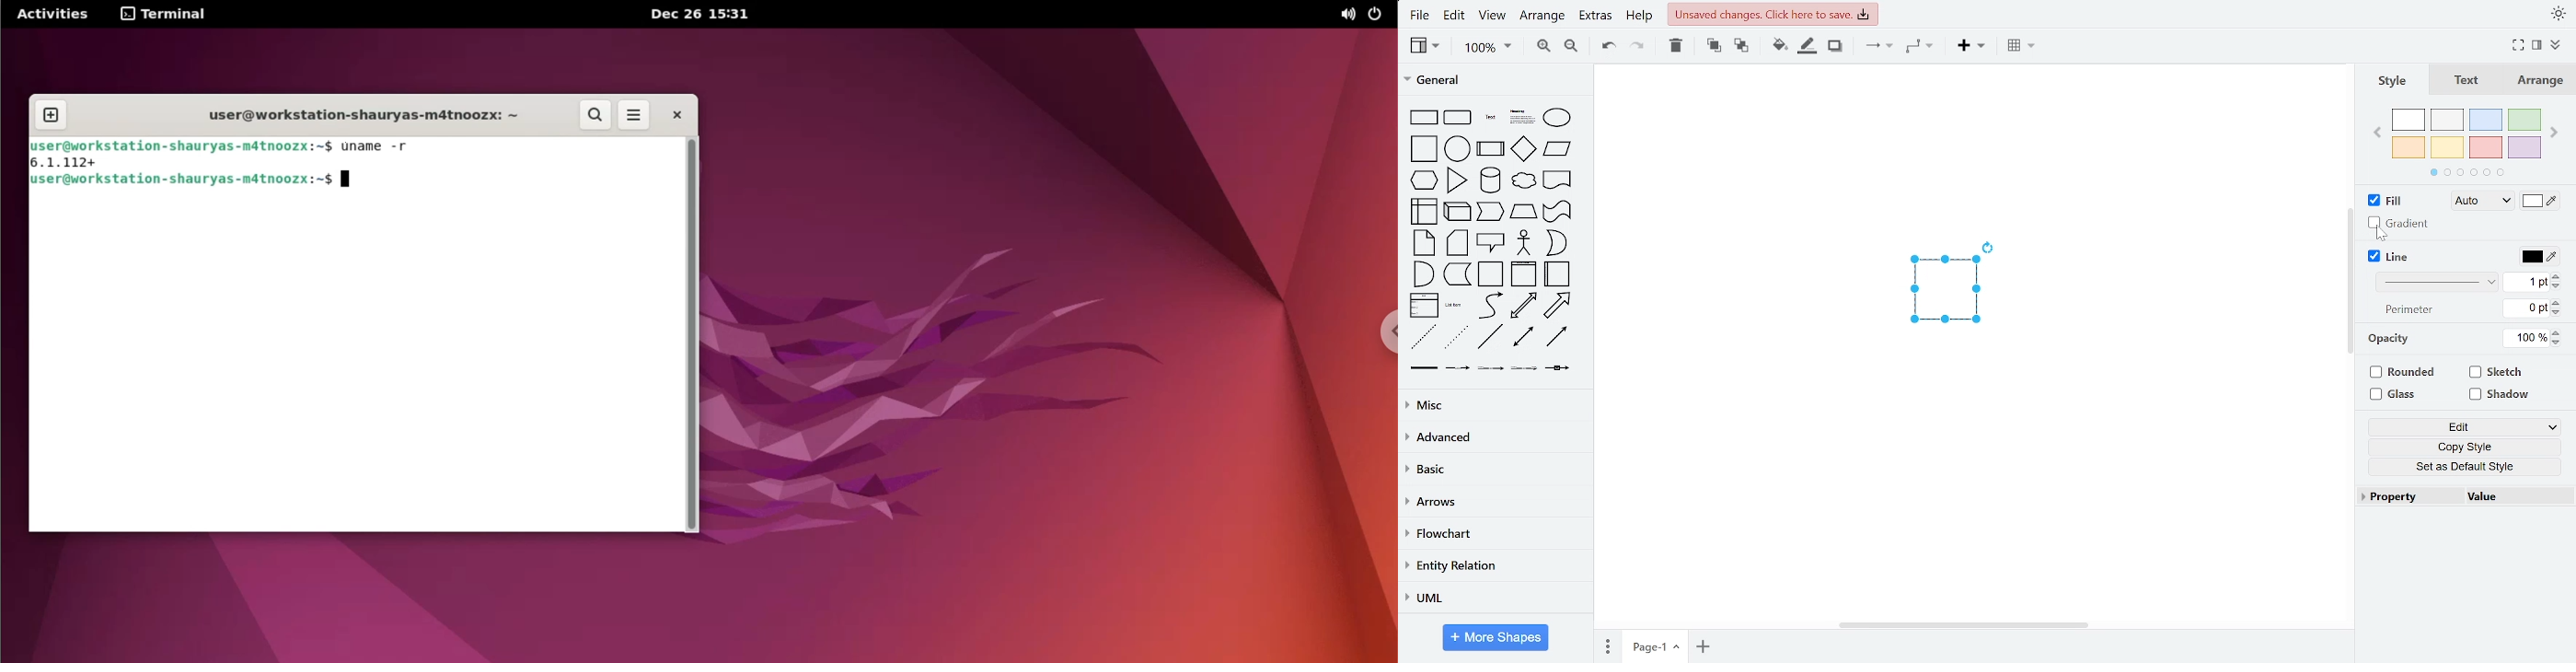 This screenshot has width=2576, height=672. What do you see at coordinates (2497, 372) in the screenshot?
I see `sketch` at bounding box center [2497, 372].